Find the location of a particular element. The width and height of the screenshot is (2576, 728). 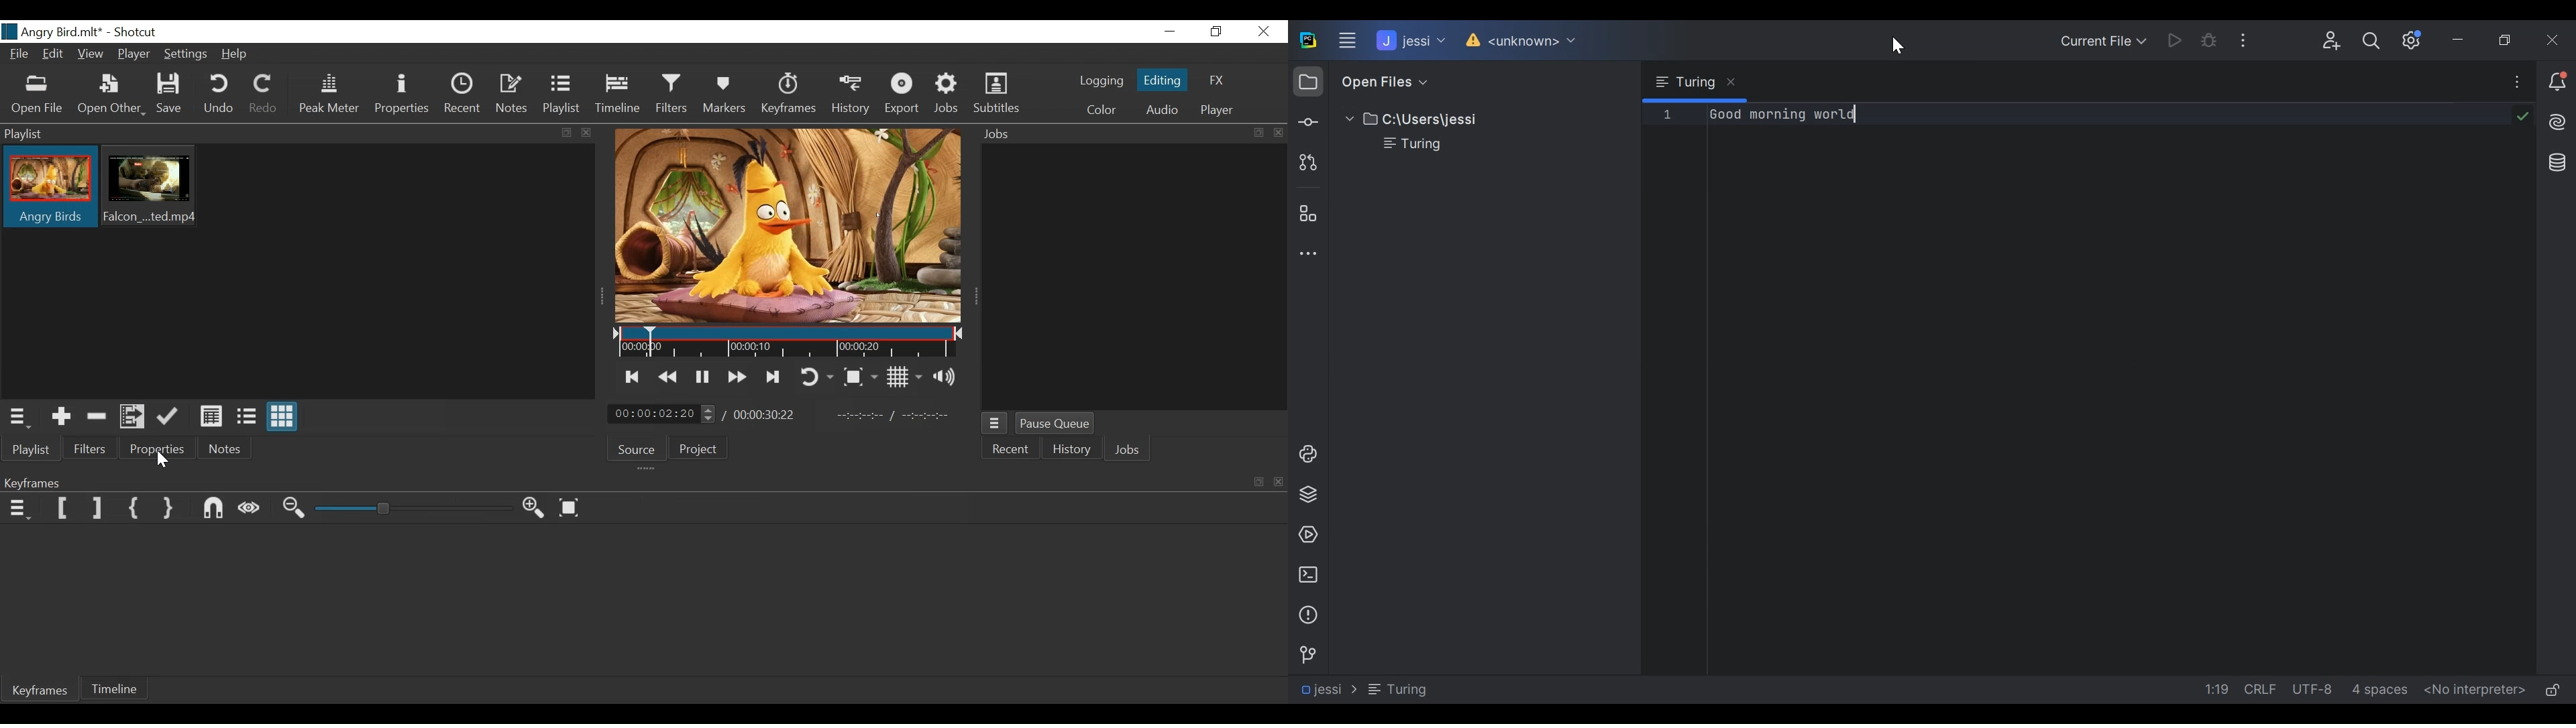

Timeline is located at coordinates (790, 343).